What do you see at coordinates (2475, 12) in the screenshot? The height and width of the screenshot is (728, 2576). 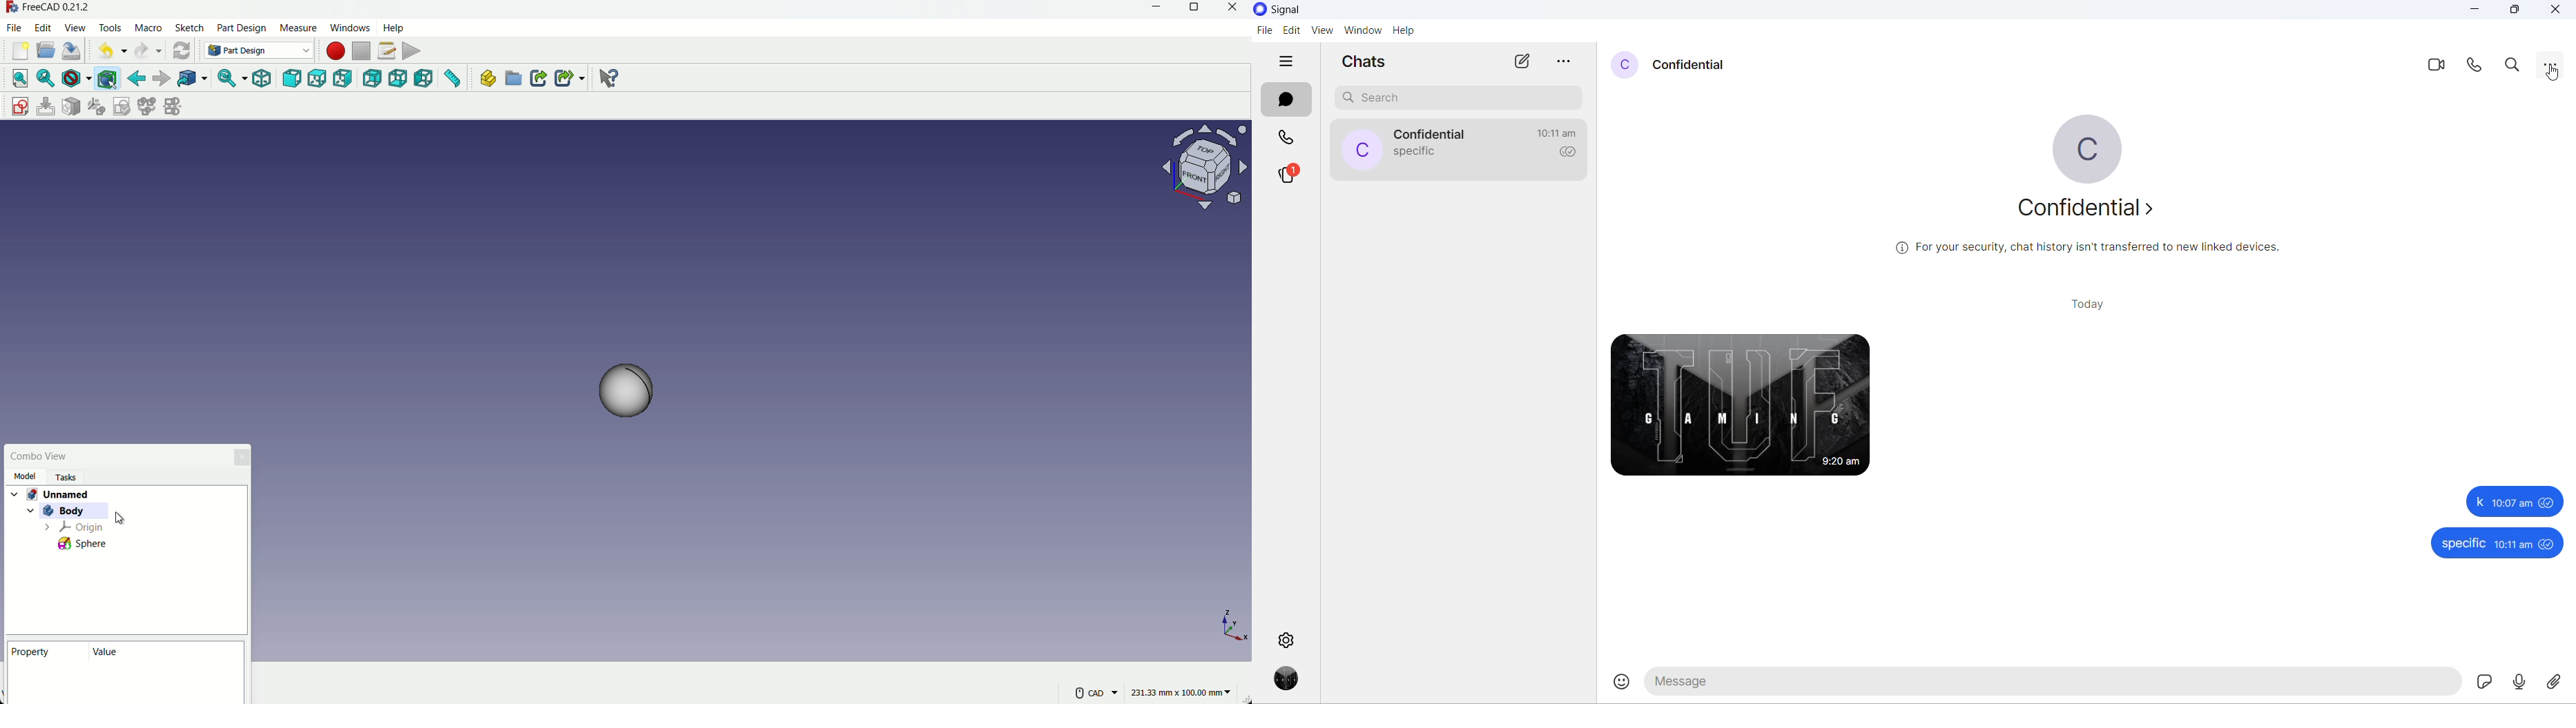 I see `minimize` at bounding box center [2475, 12].